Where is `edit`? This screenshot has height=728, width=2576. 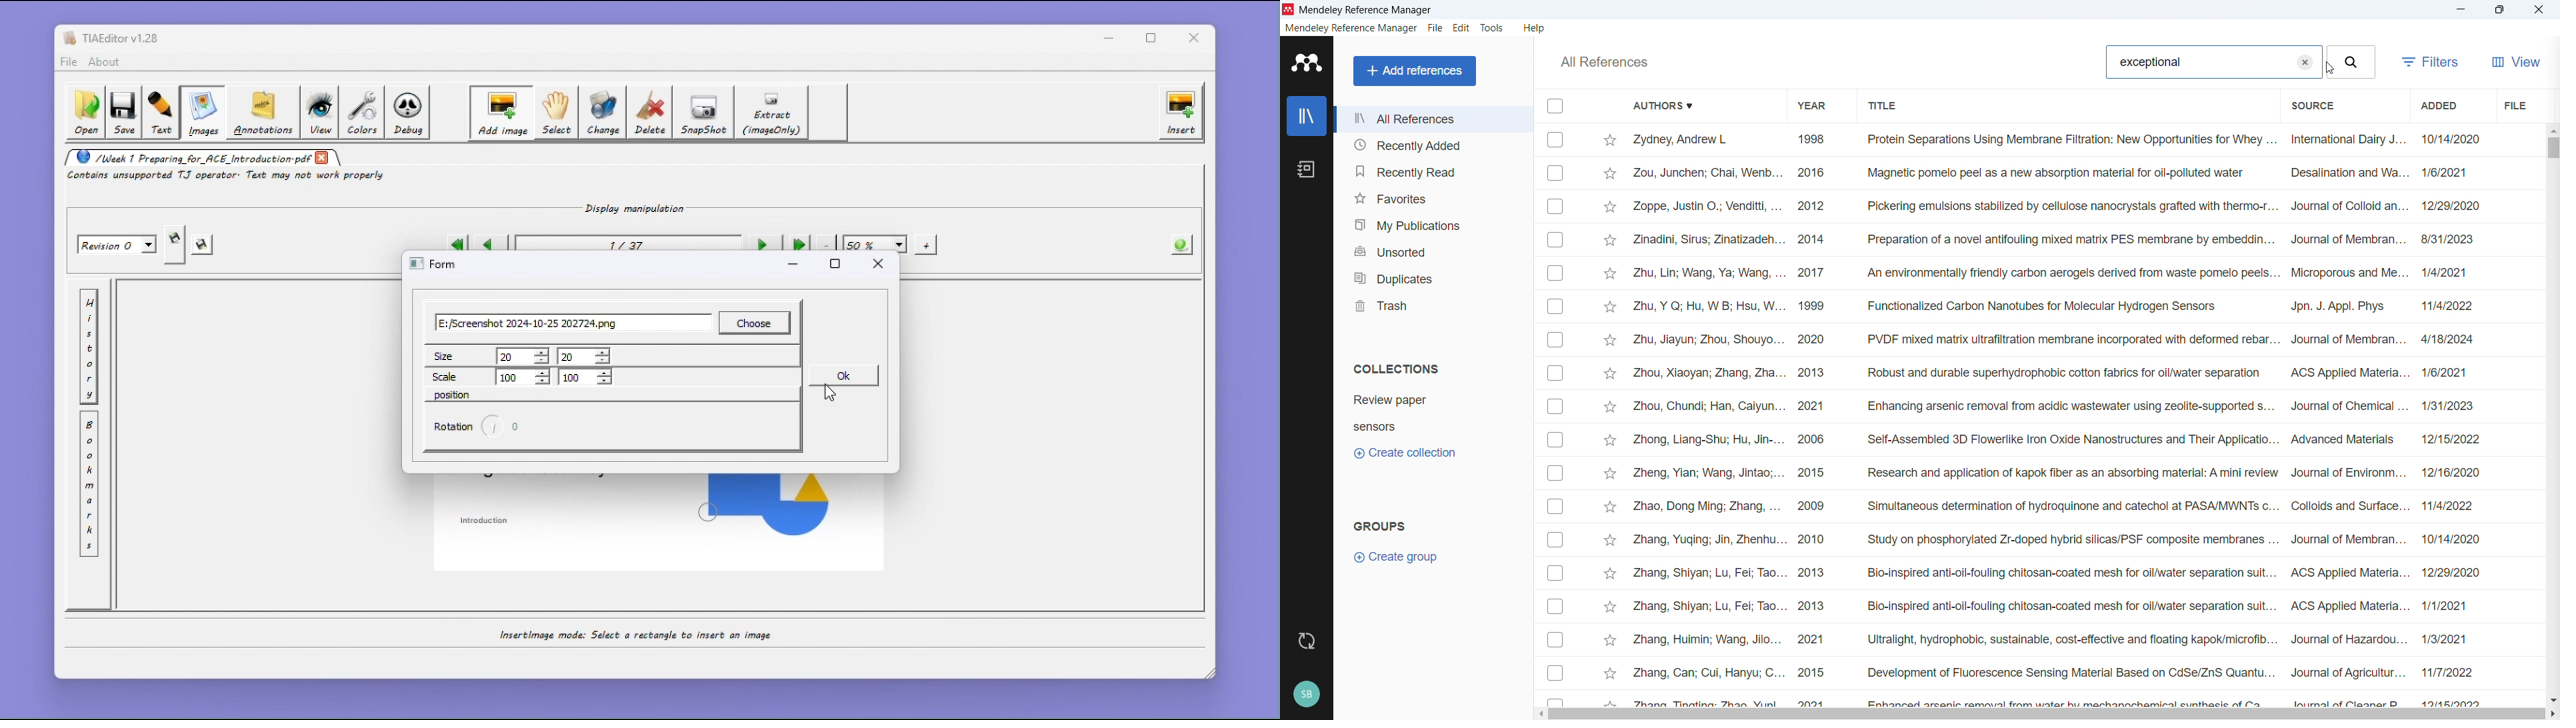
edit is located at coordinates (1461, 27).